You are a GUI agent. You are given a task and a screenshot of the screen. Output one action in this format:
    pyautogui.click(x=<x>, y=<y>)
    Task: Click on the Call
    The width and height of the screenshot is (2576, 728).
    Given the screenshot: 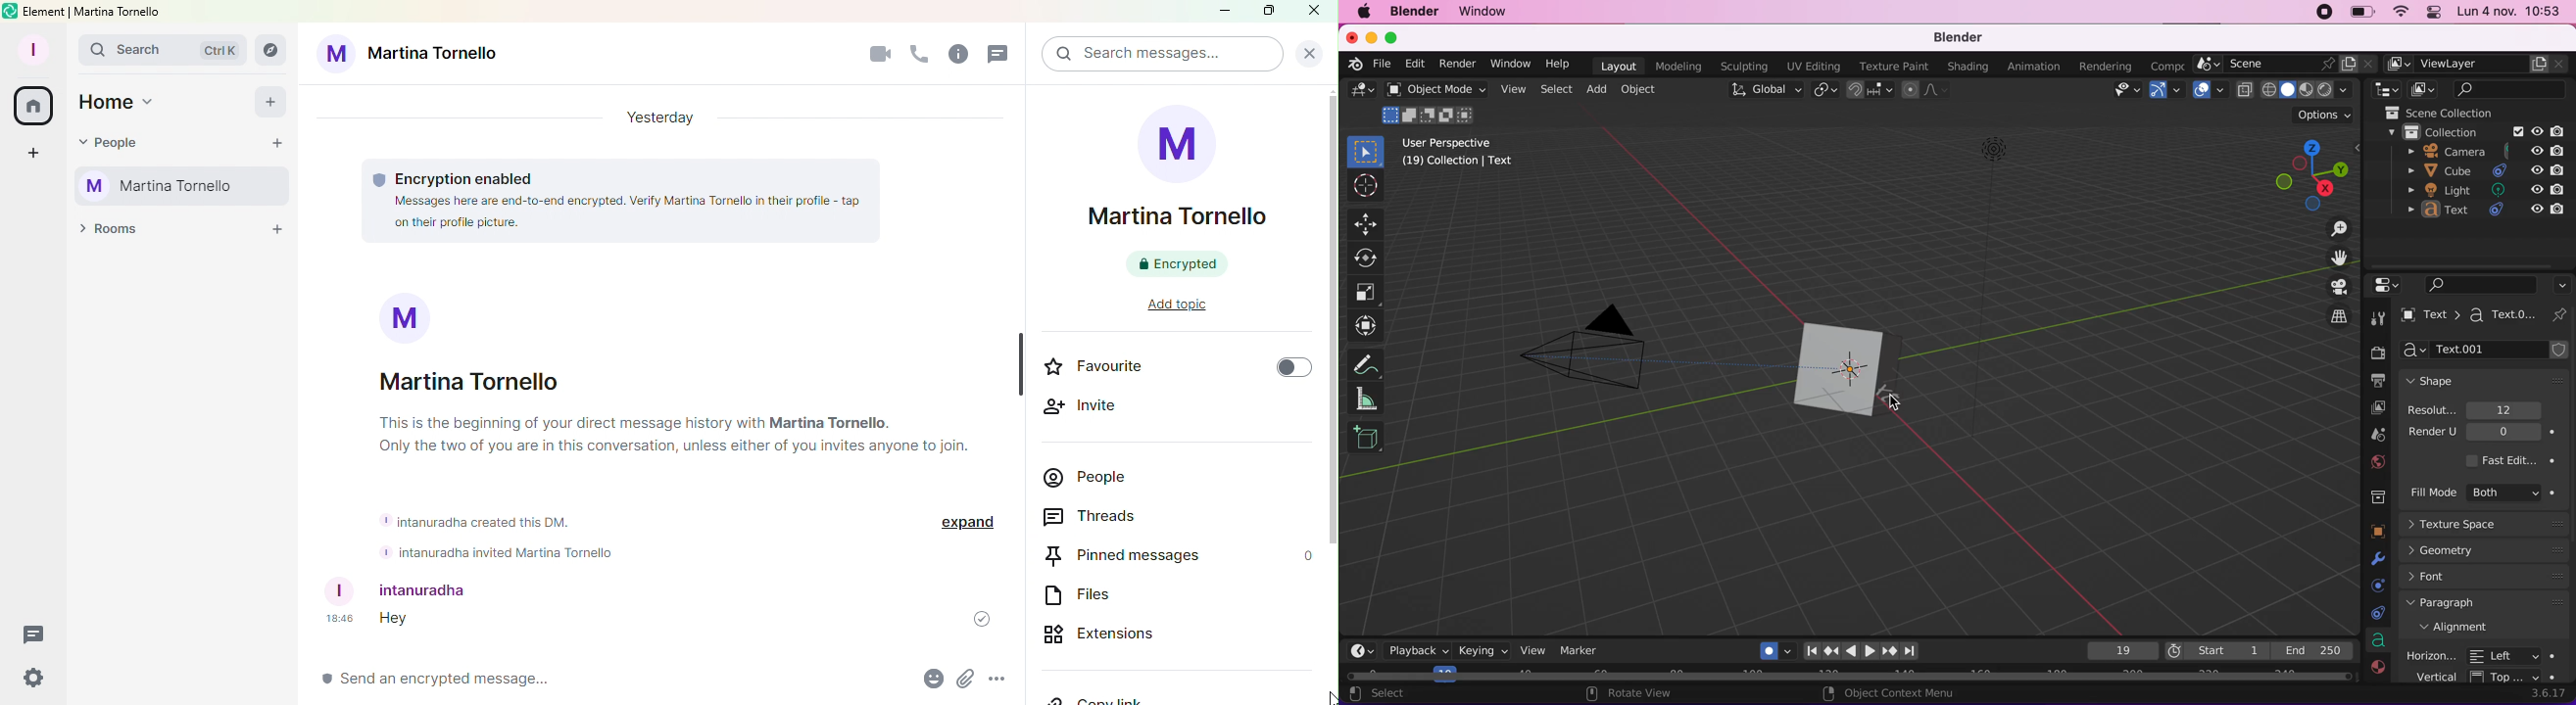 What is the action you would take?
    pyautogui.click(x=920, y=54)
    